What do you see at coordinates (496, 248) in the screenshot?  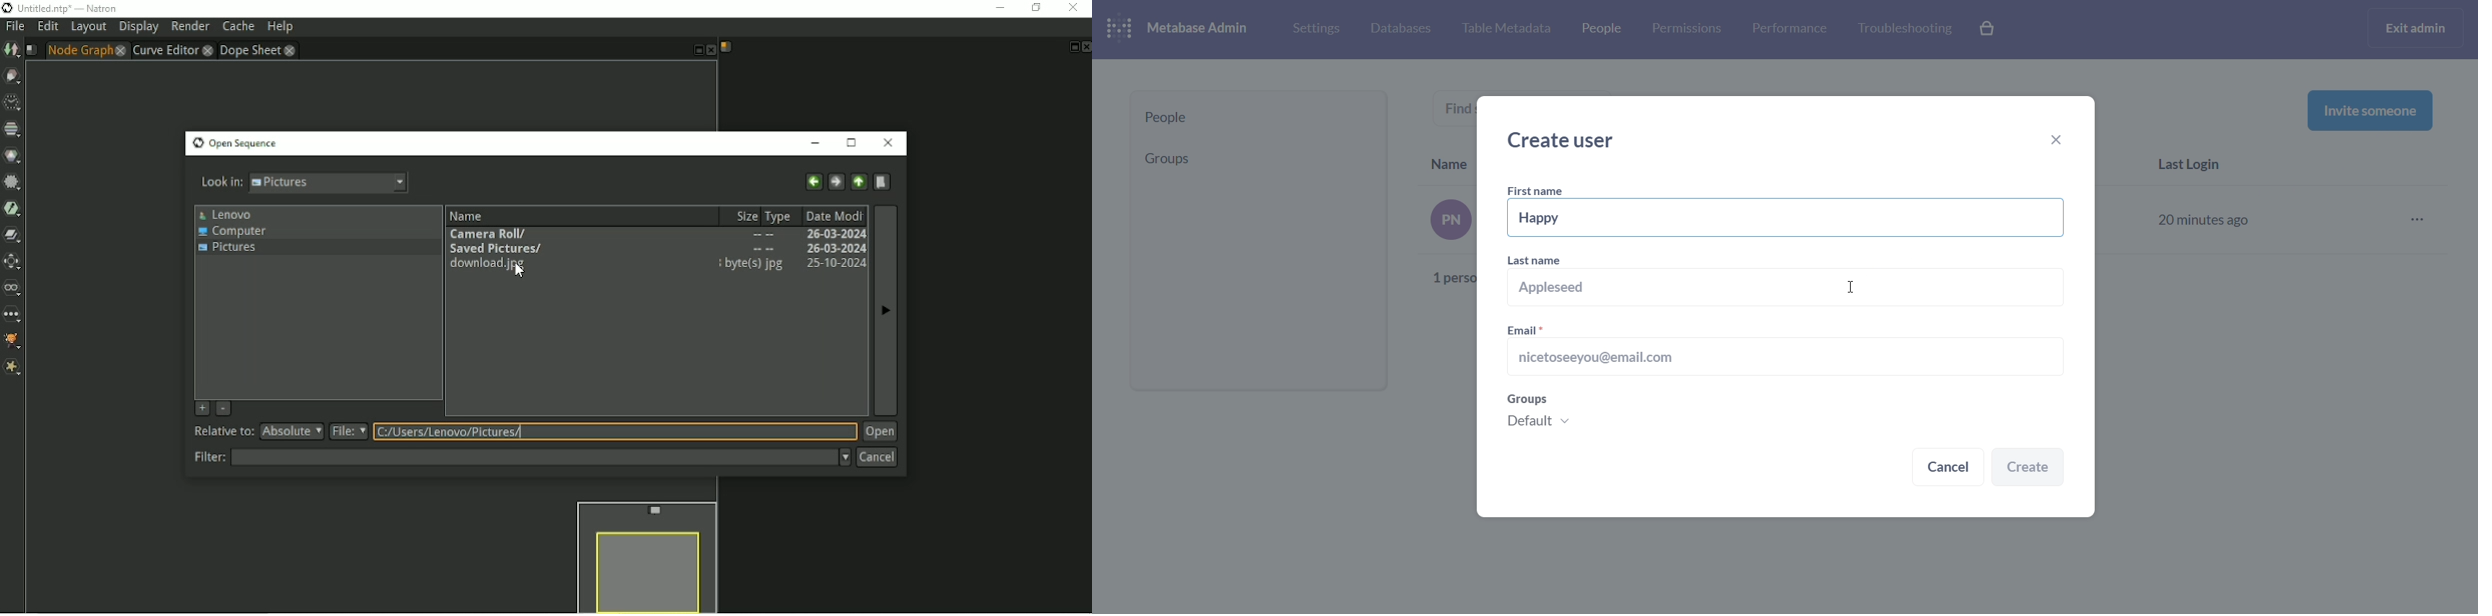 I see `Saved Pictures/` at bounding box center [496, 248].